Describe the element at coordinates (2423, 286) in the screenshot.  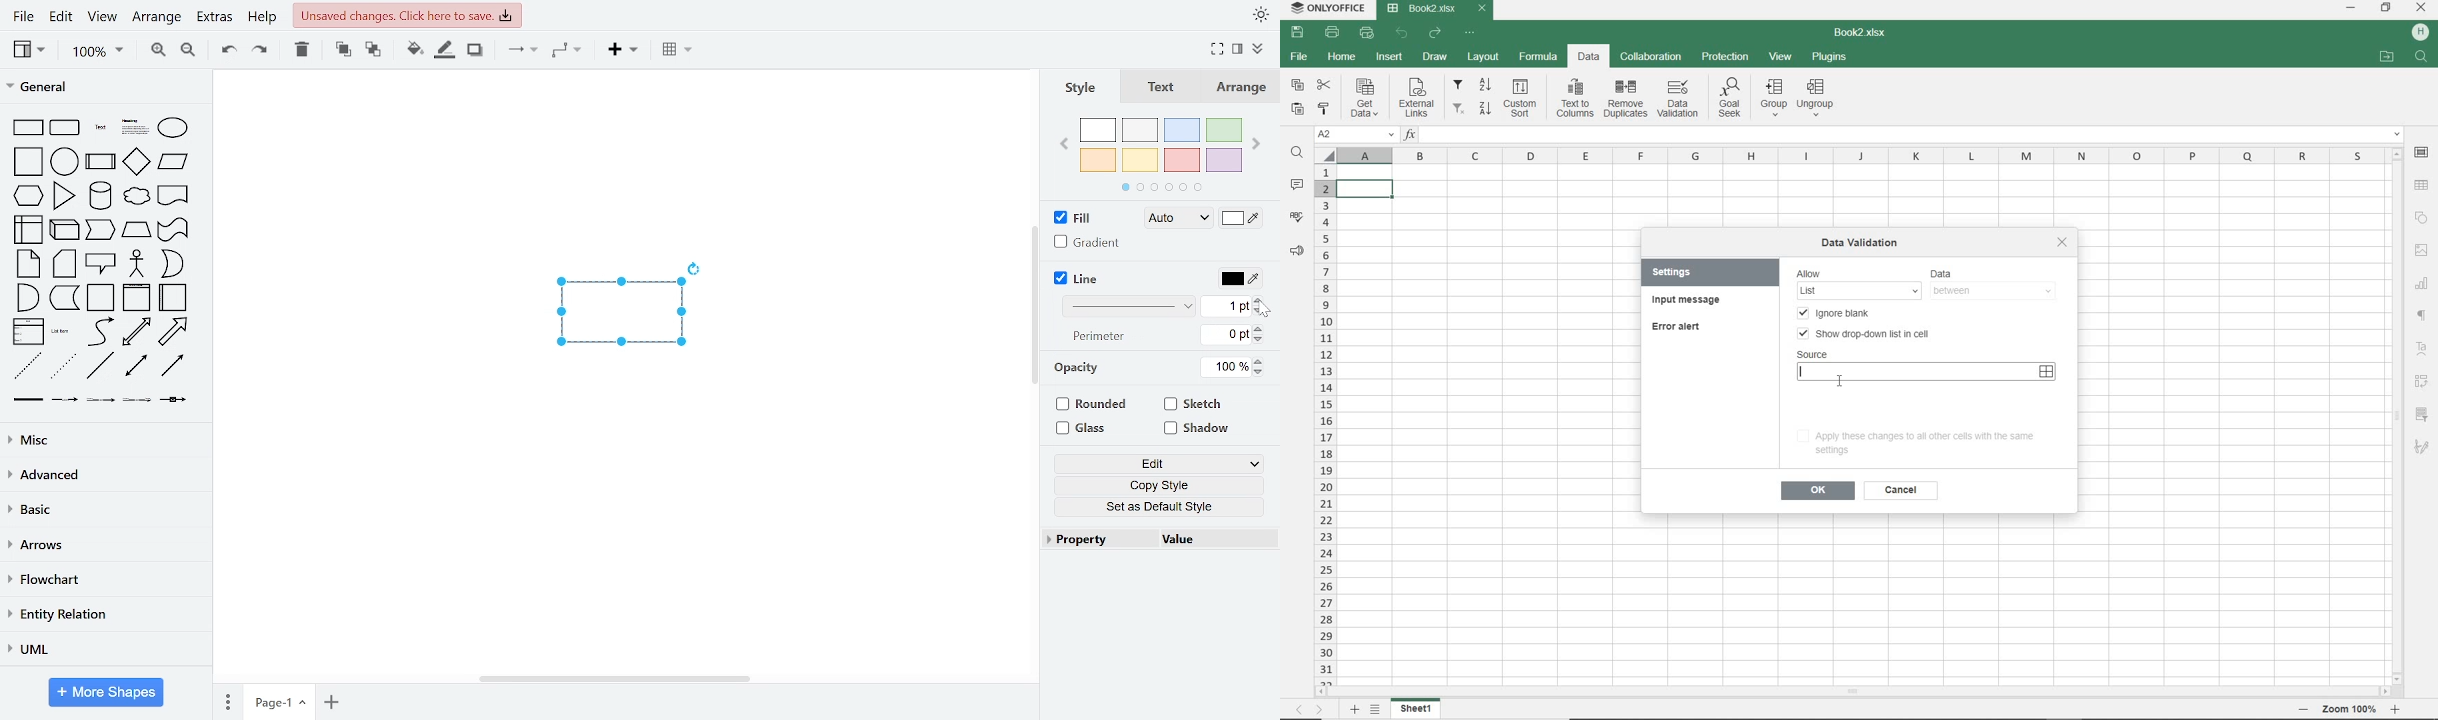
I see `CHART` at that location.